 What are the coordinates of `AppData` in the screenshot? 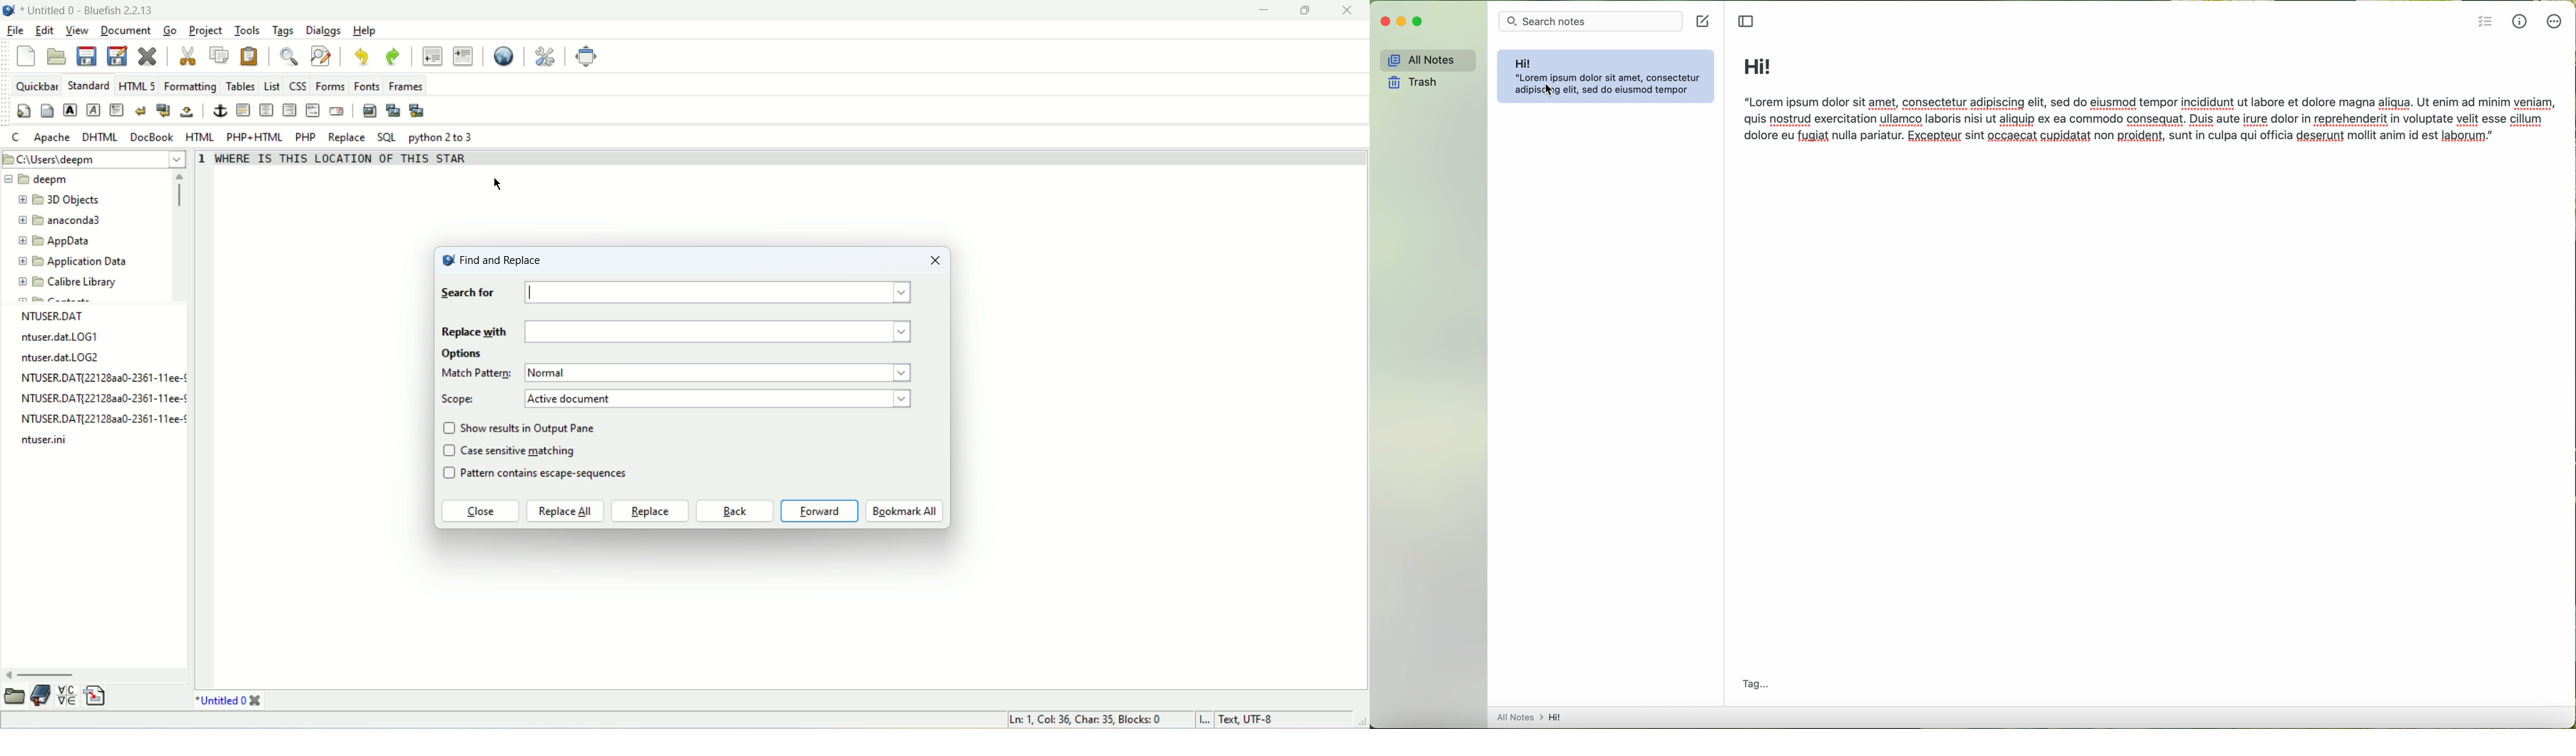 It's located at (56, 240).